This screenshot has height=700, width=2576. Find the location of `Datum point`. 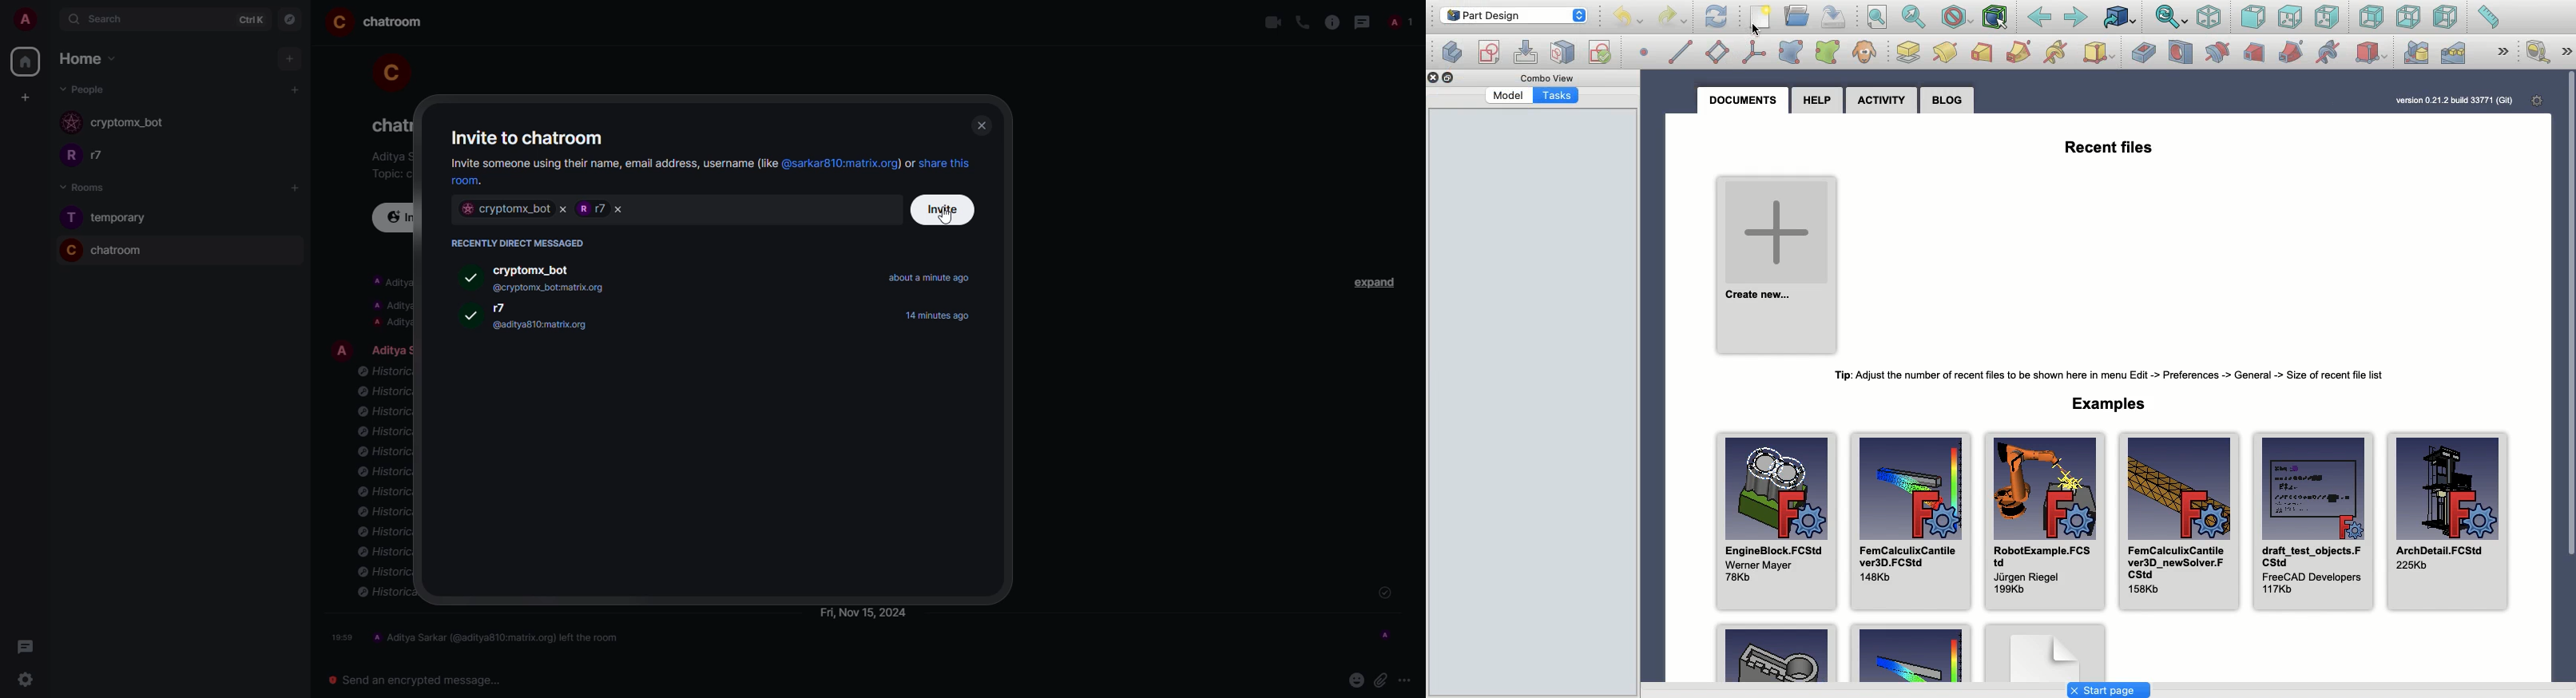

Datum point is located at coordinates (1645, 50).